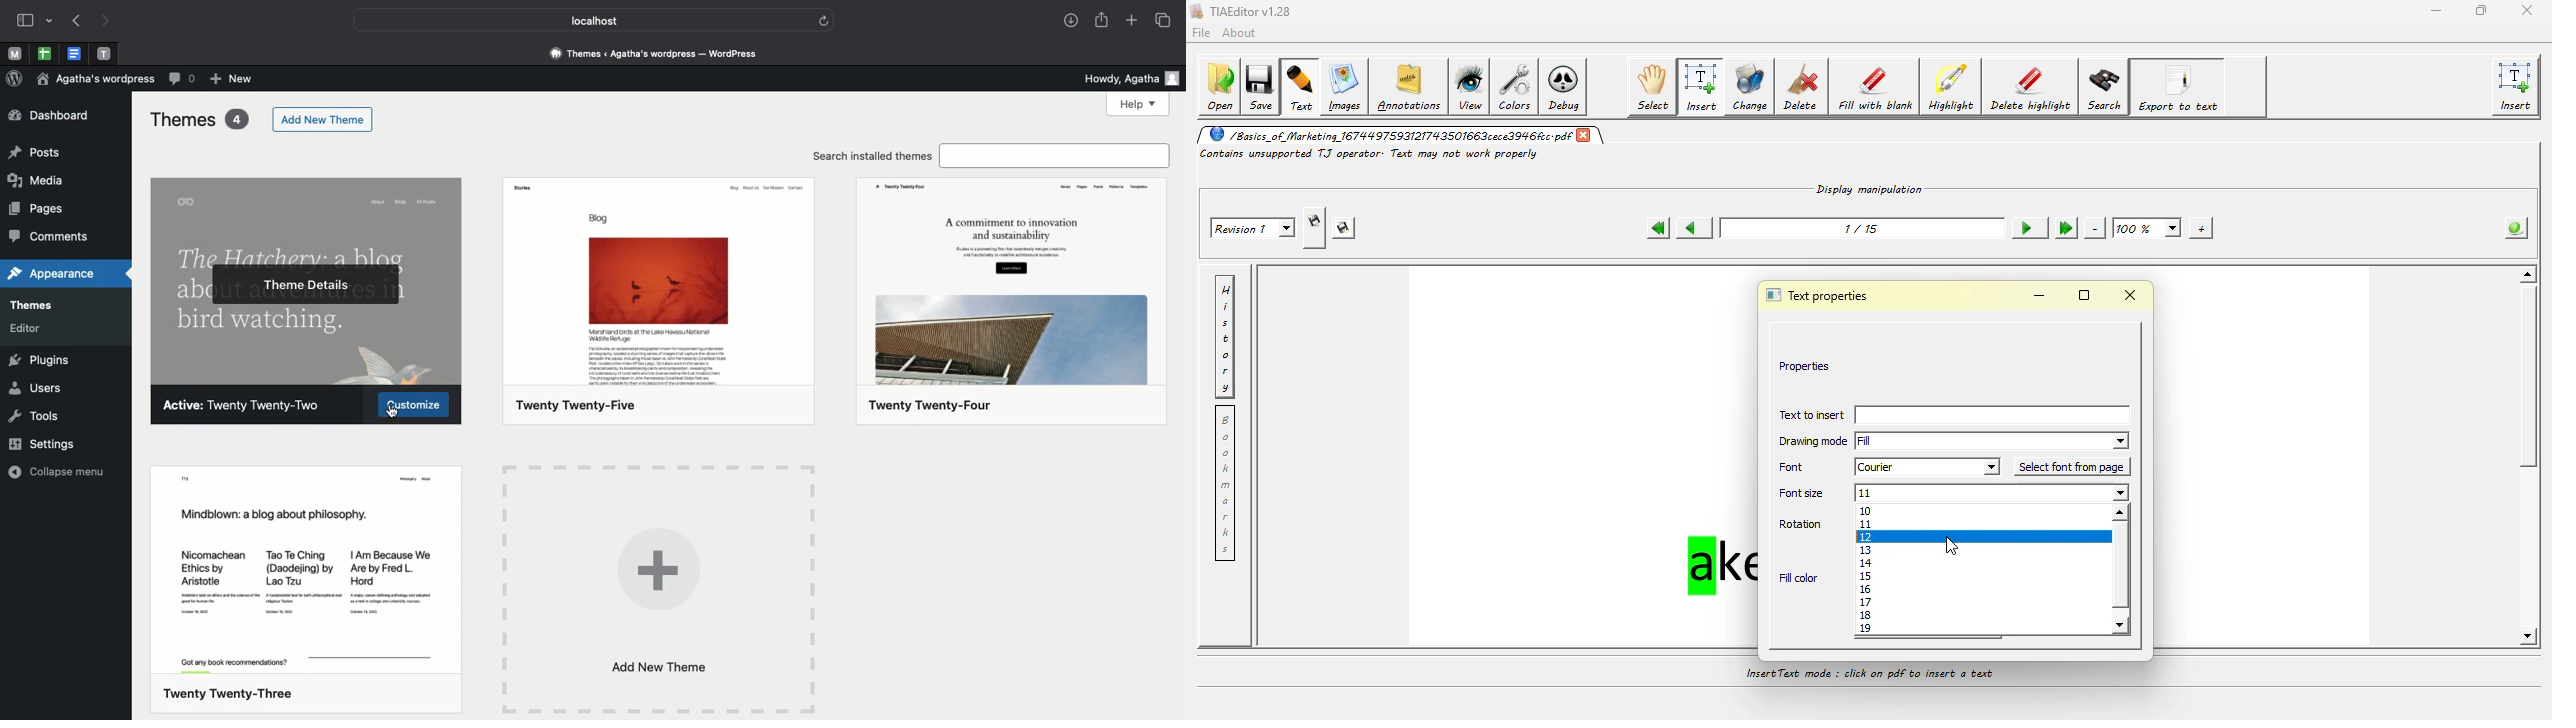  Describe the element at coordinates (35, 415) in the screenshot. I see `Tools` at that location.